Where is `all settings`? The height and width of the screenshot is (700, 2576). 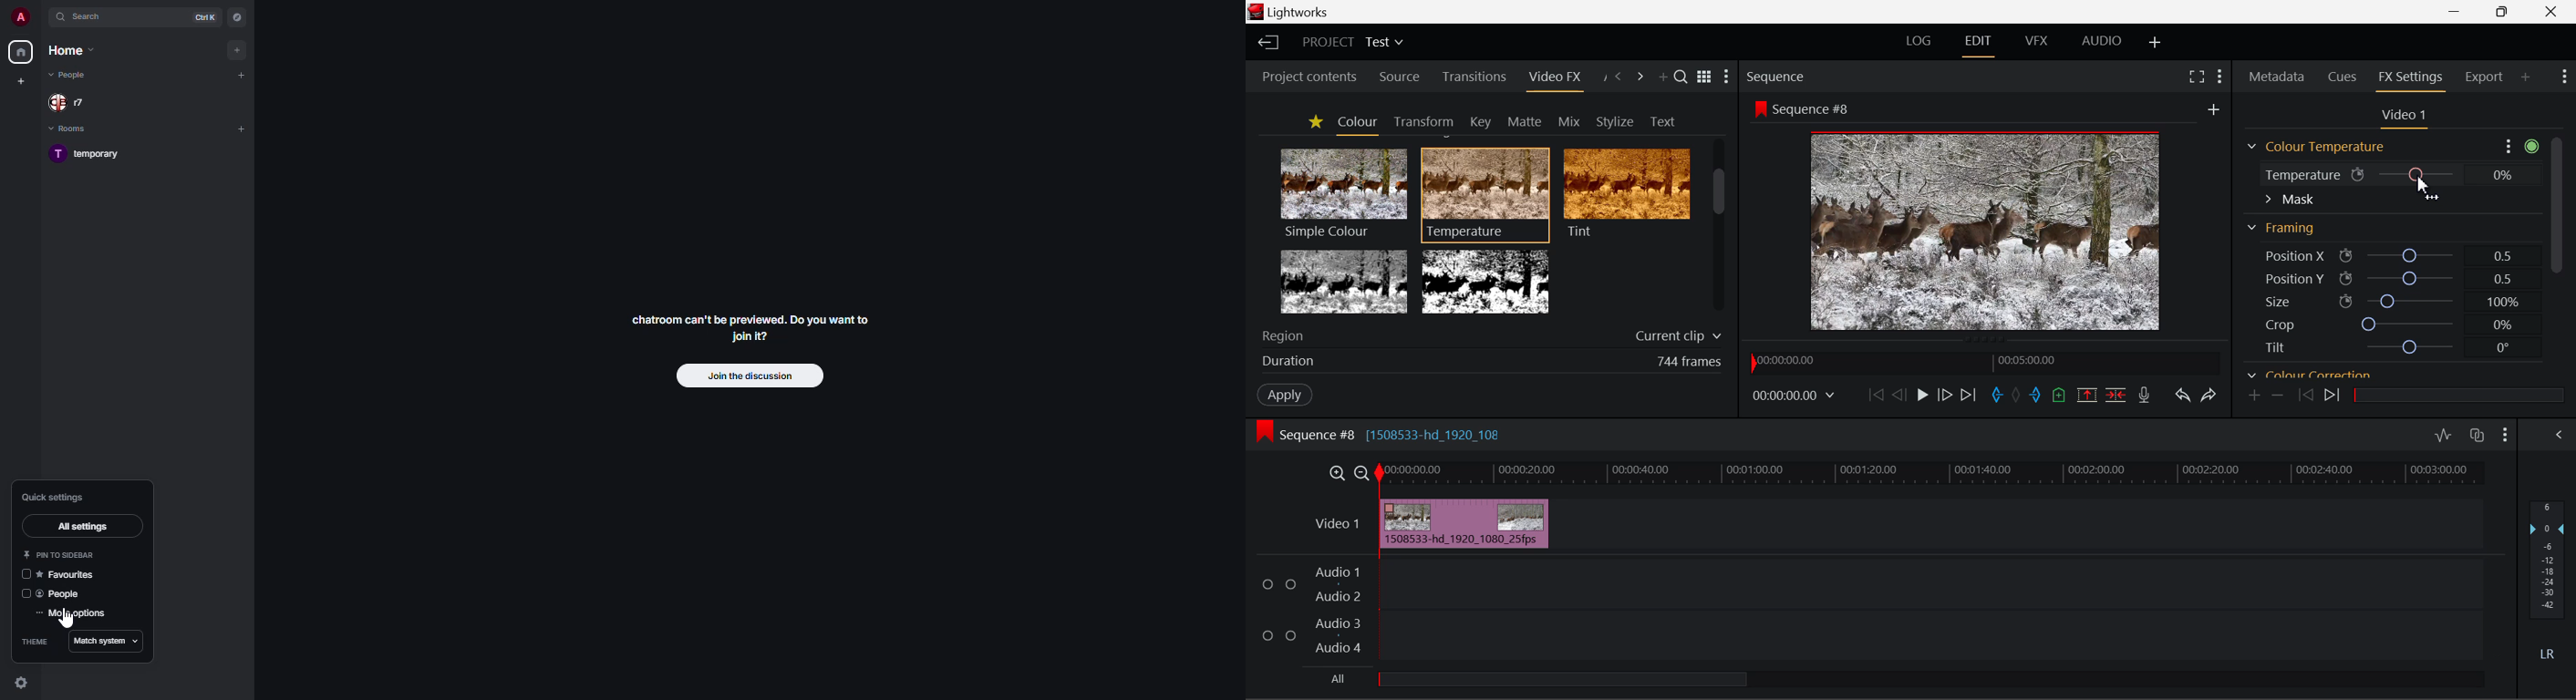
all settings is located at coordinates (88, 528).